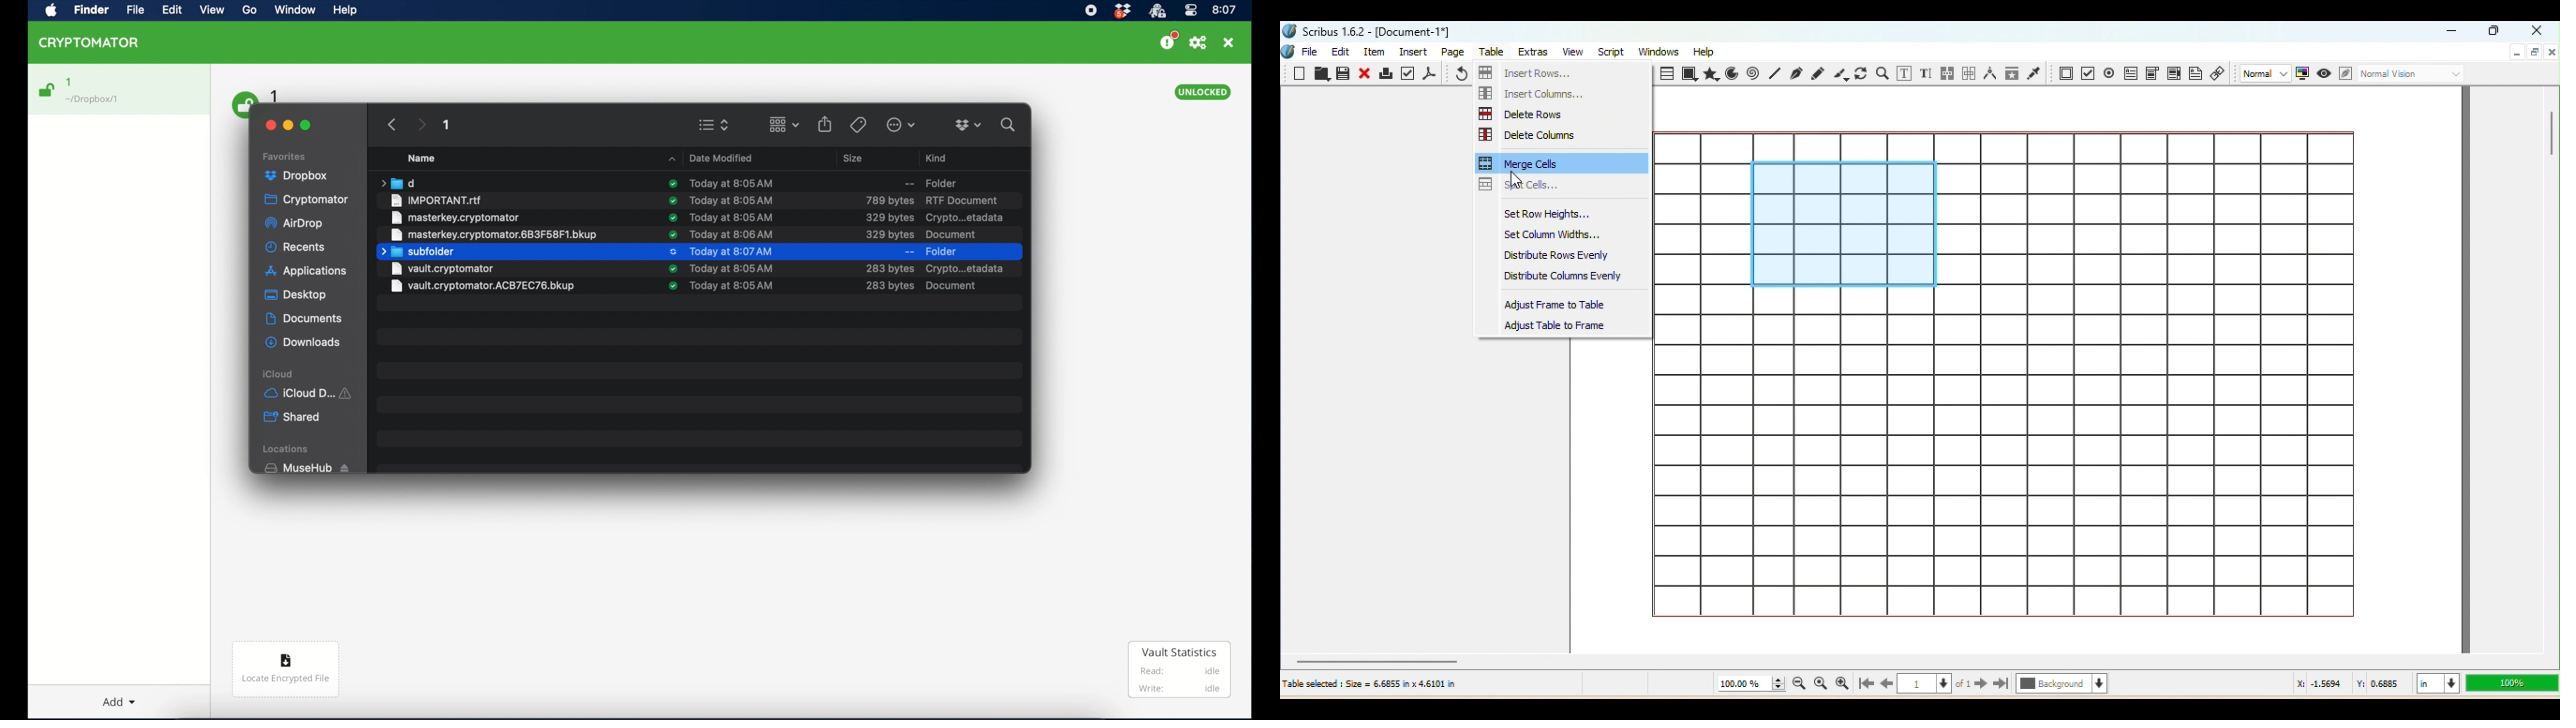 This screenshot has width=2576, height=728. I want to click on more options, so click(901, 125).